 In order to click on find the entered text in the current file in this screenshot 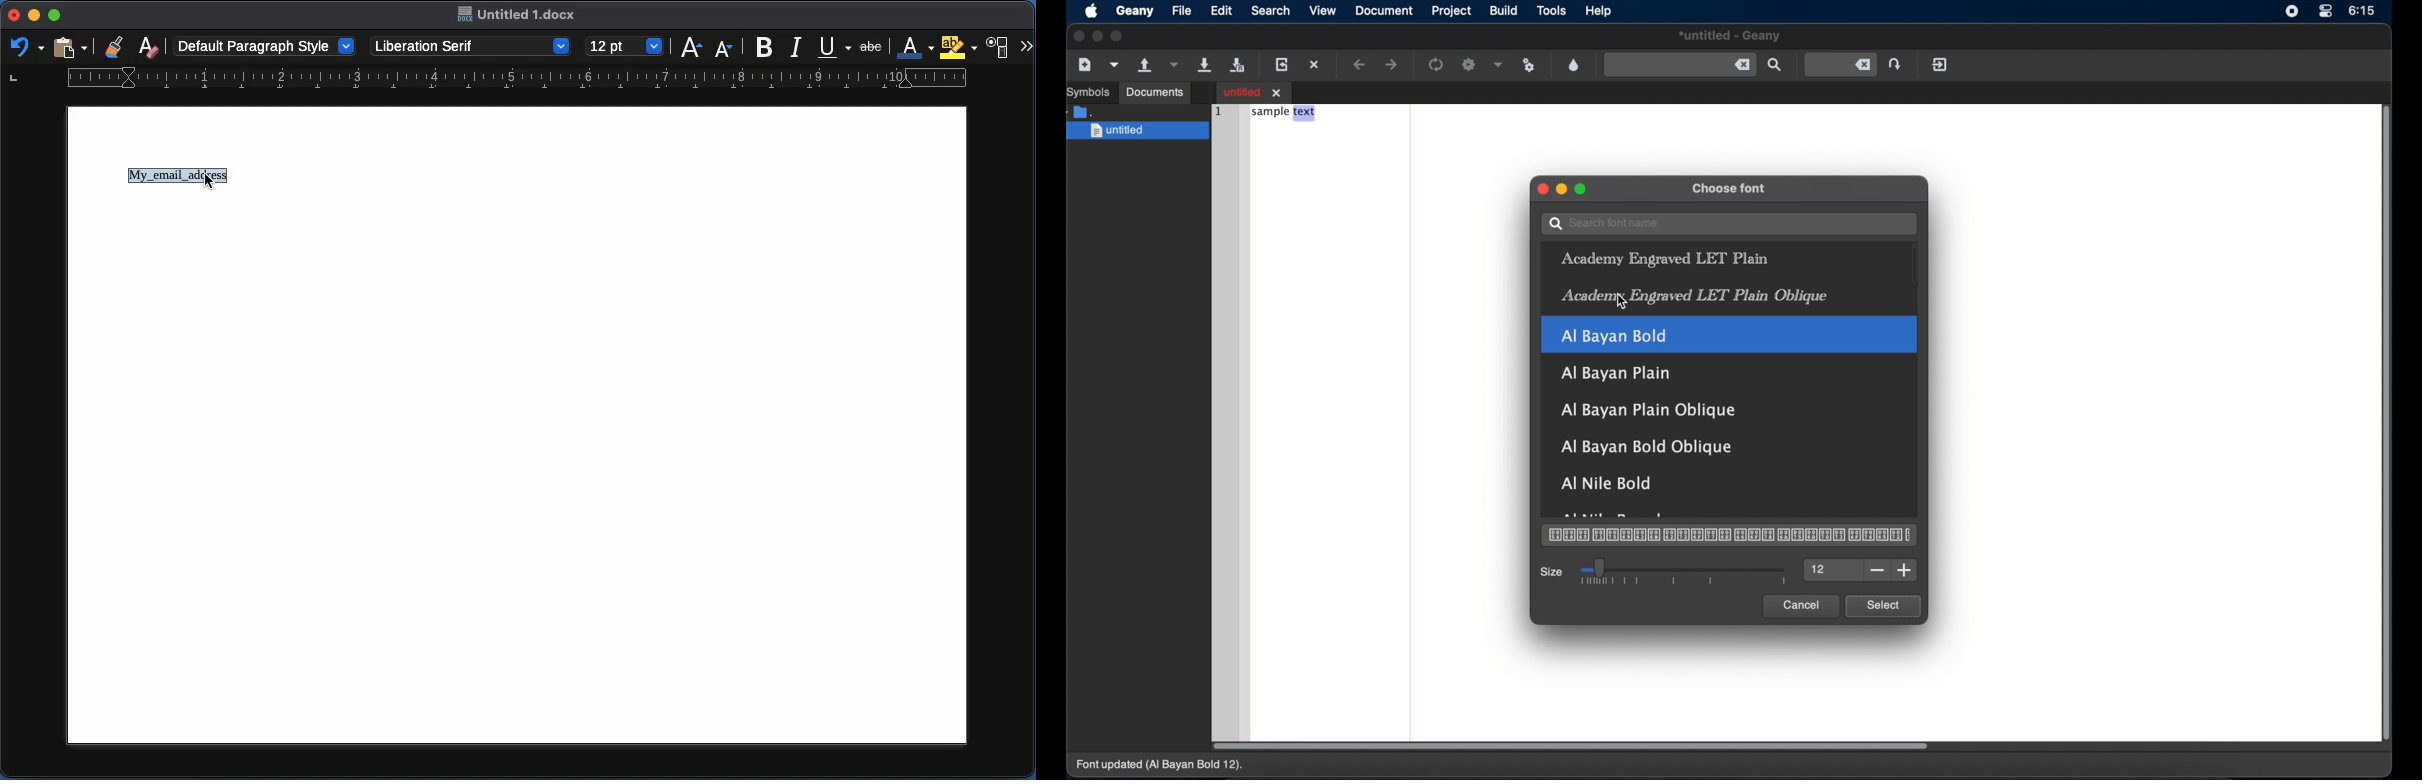, I will do `click(1776, 65)`.